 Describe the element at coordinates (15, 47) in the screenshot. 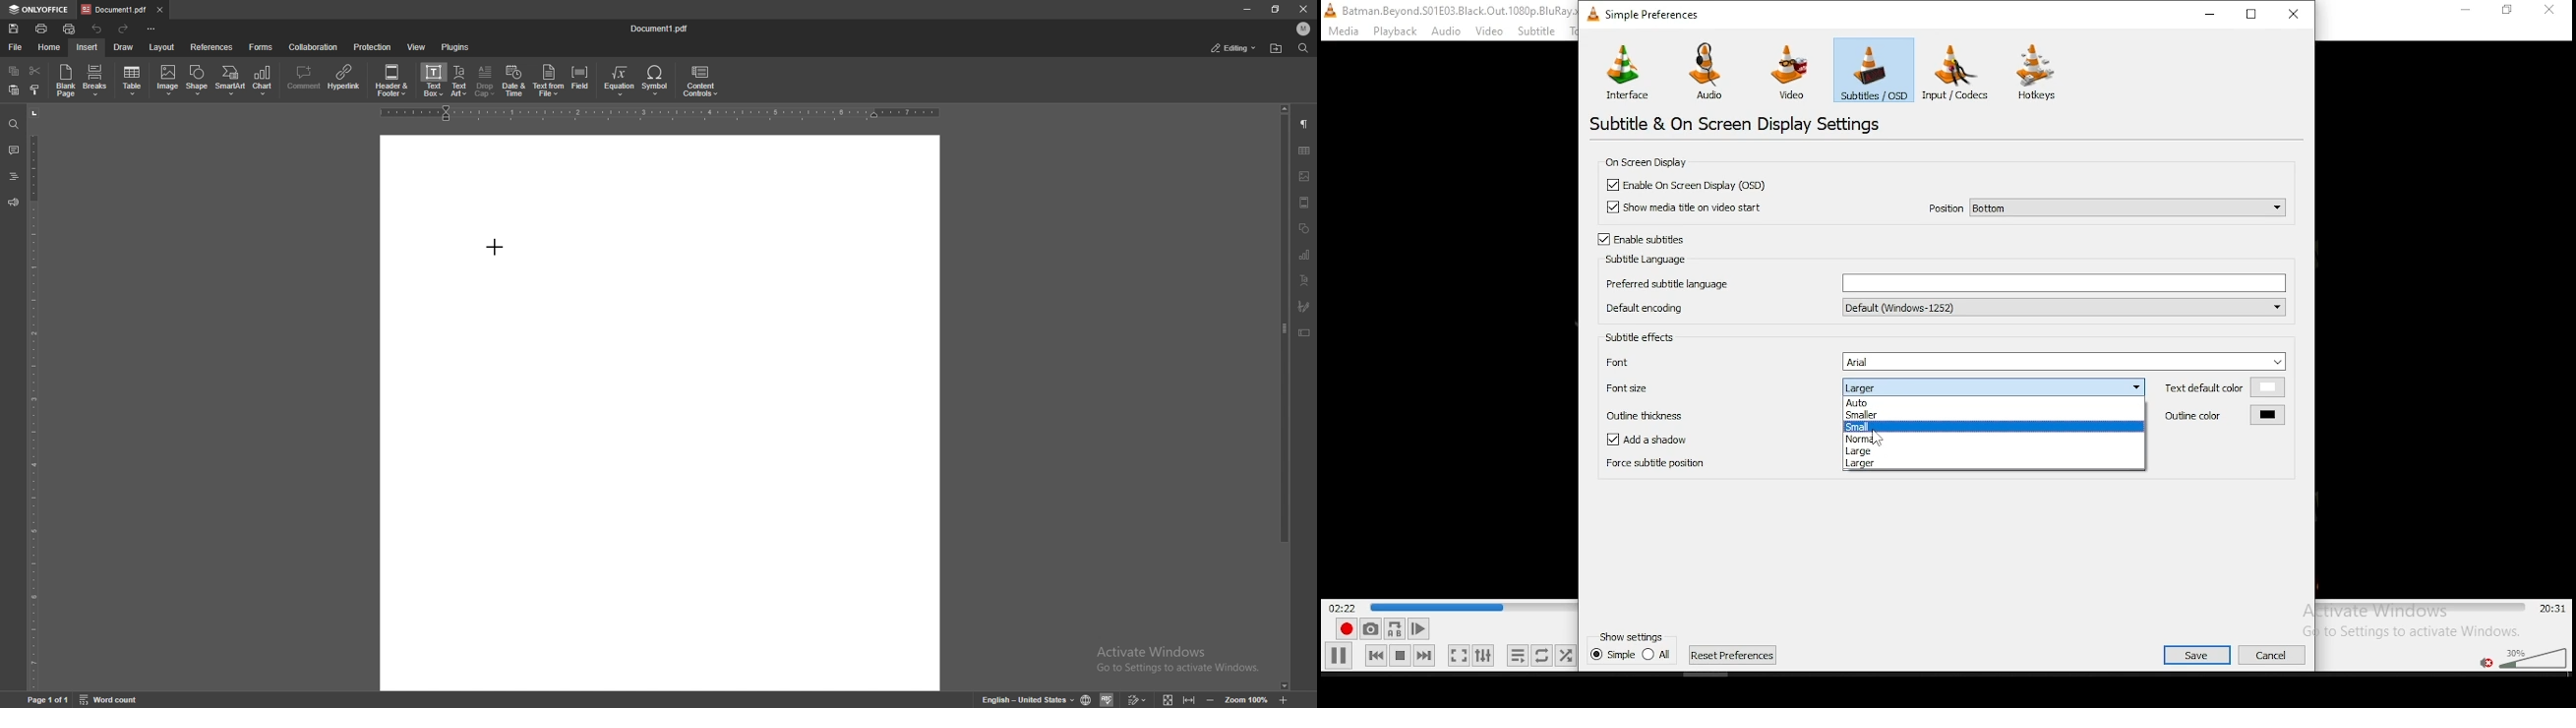

I see `file` at that location.